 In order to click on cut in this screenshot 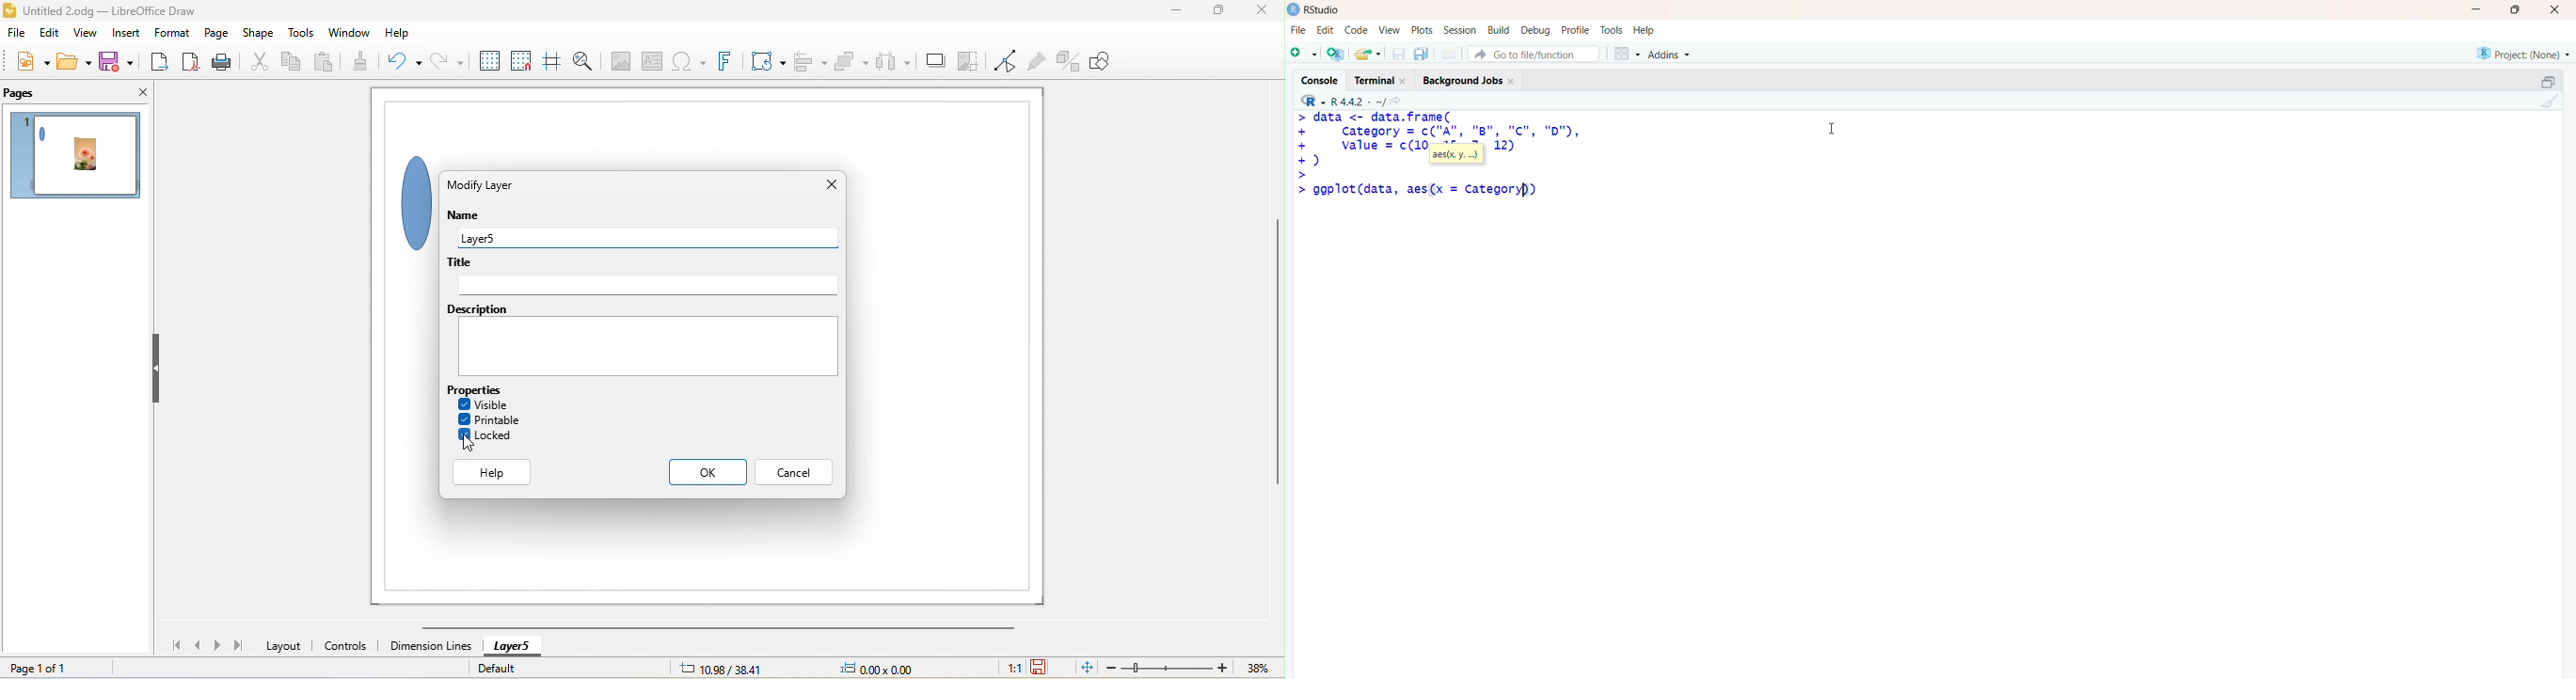, I will do `click(261, 63)`.